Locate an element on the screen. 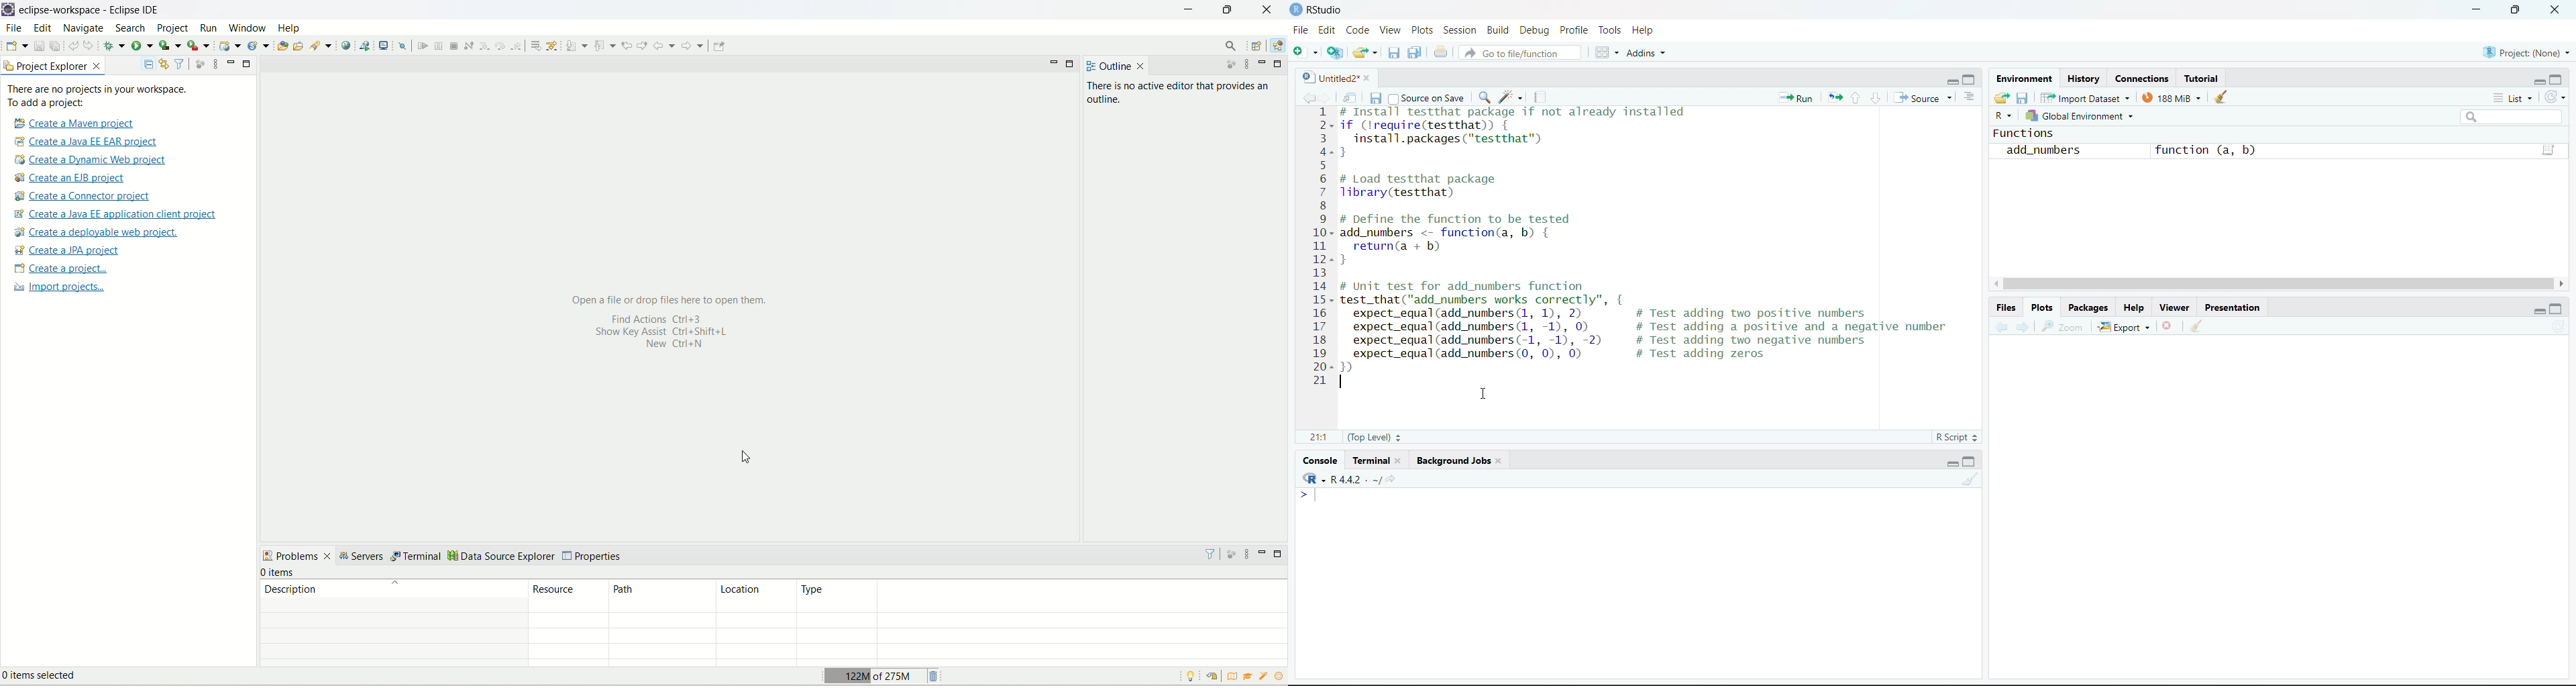  maximize is located at coordinates (2557, 79).